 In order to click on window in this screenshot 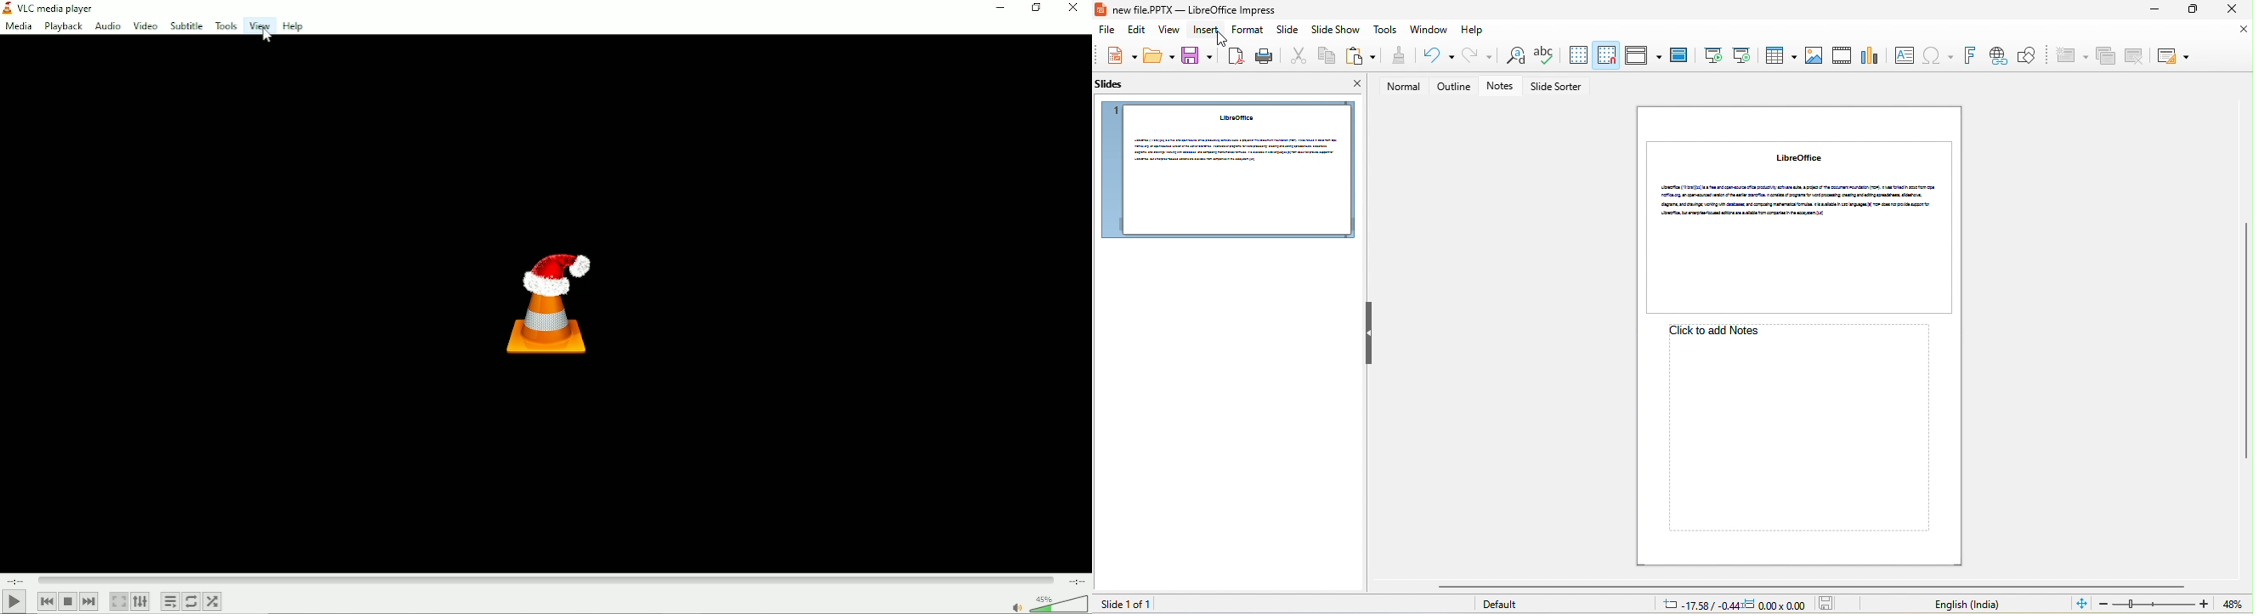, I will do `click(1430, 30)`.